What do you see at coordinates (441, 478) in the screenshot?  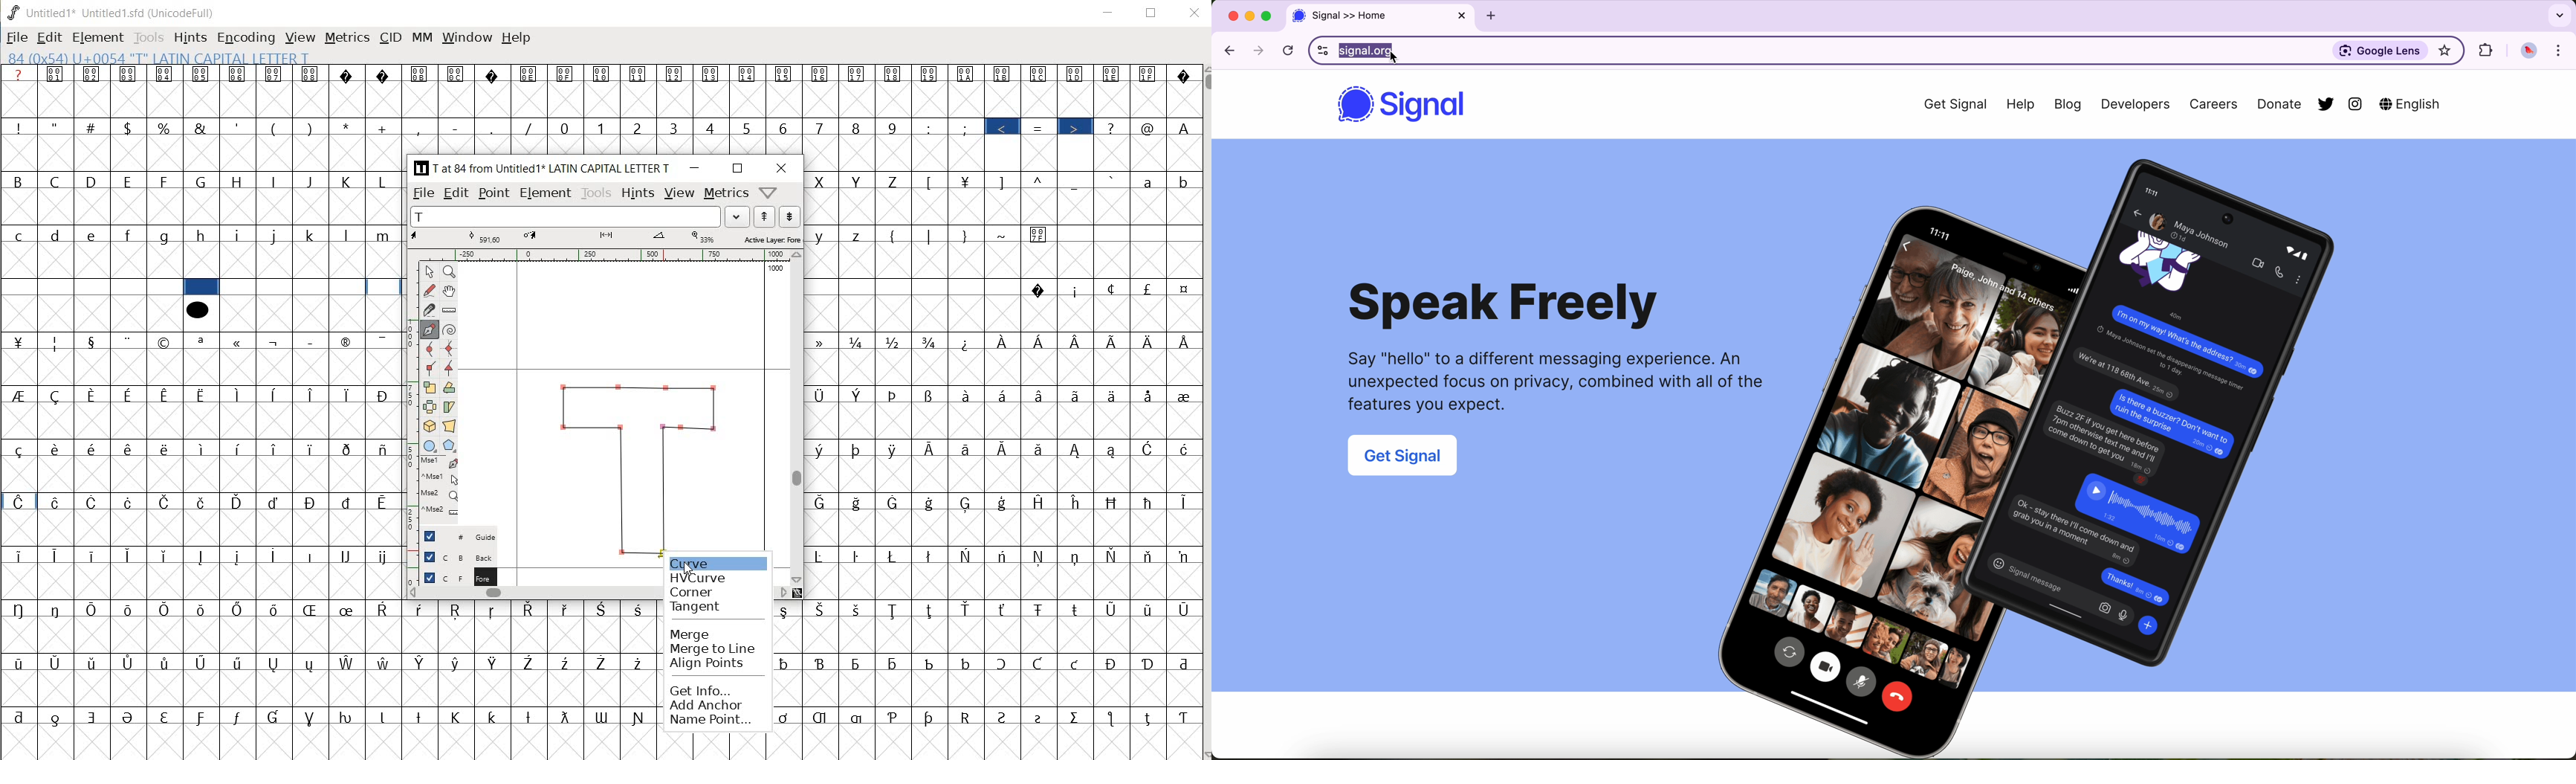 I see `Mouse left button + Ctrl` at bounding box center [441, 478].